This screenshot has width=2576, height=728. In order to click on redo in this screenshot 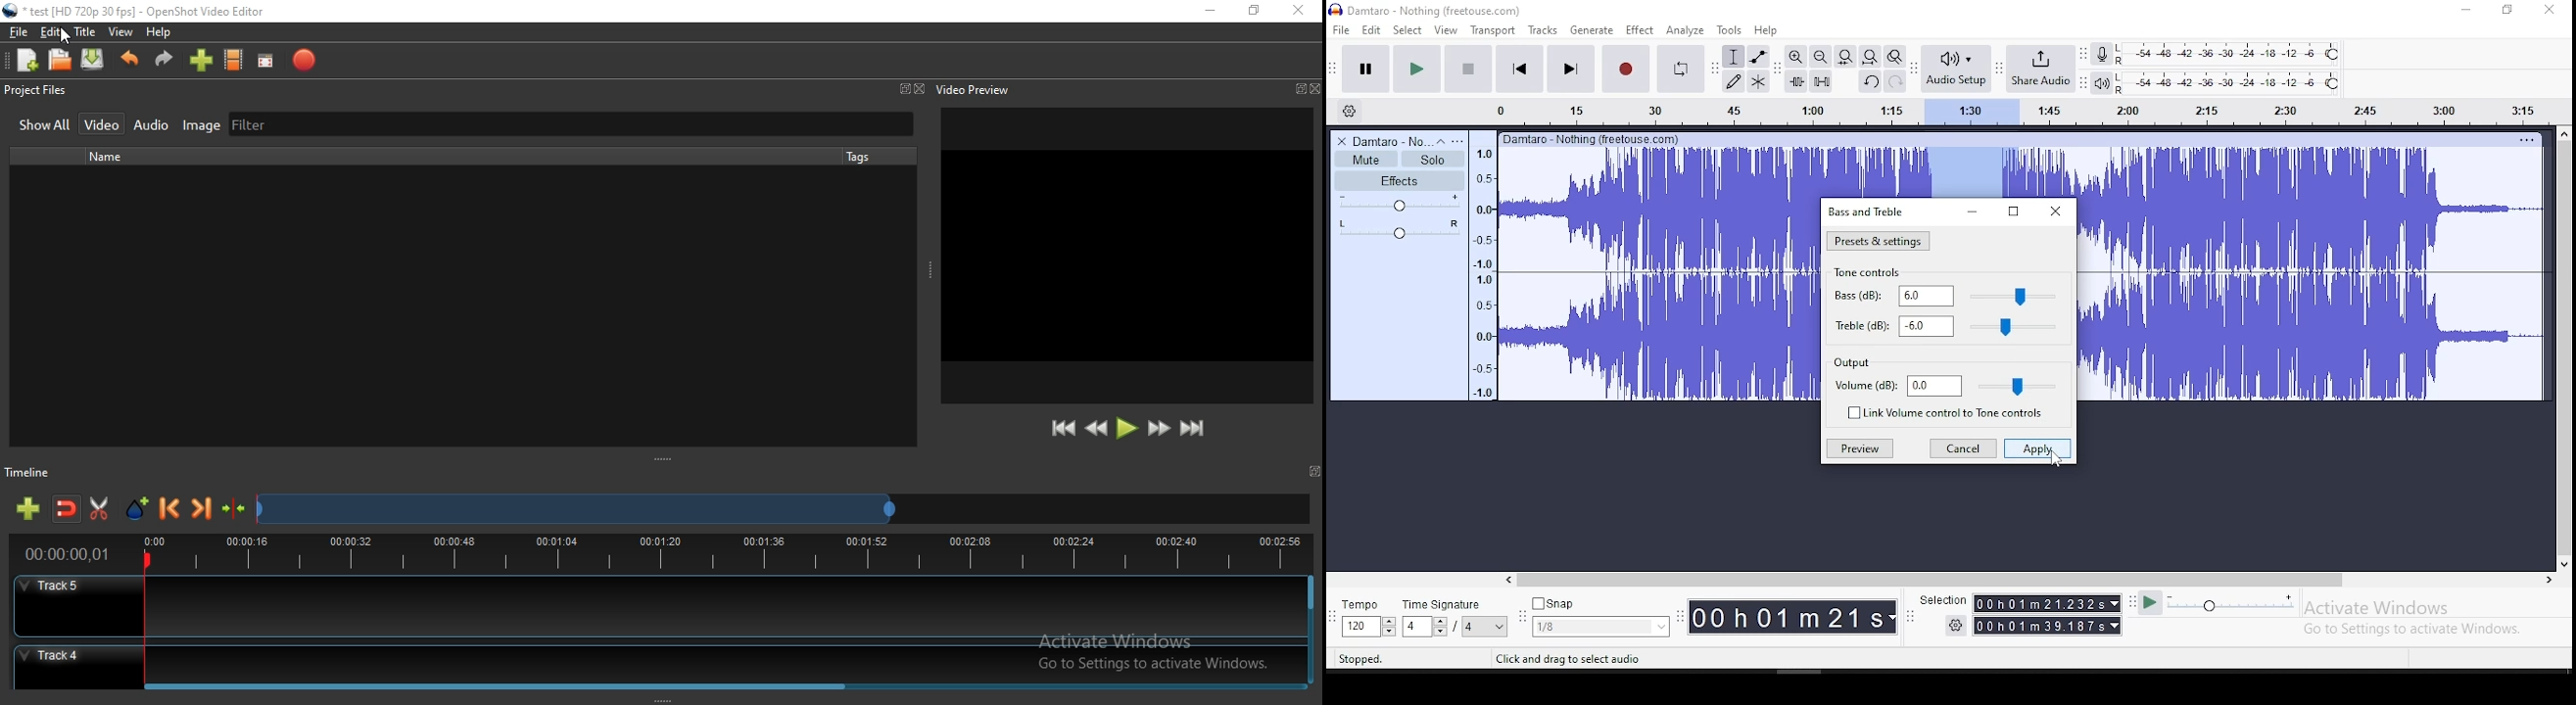, I will do `click(1895, 80)`.